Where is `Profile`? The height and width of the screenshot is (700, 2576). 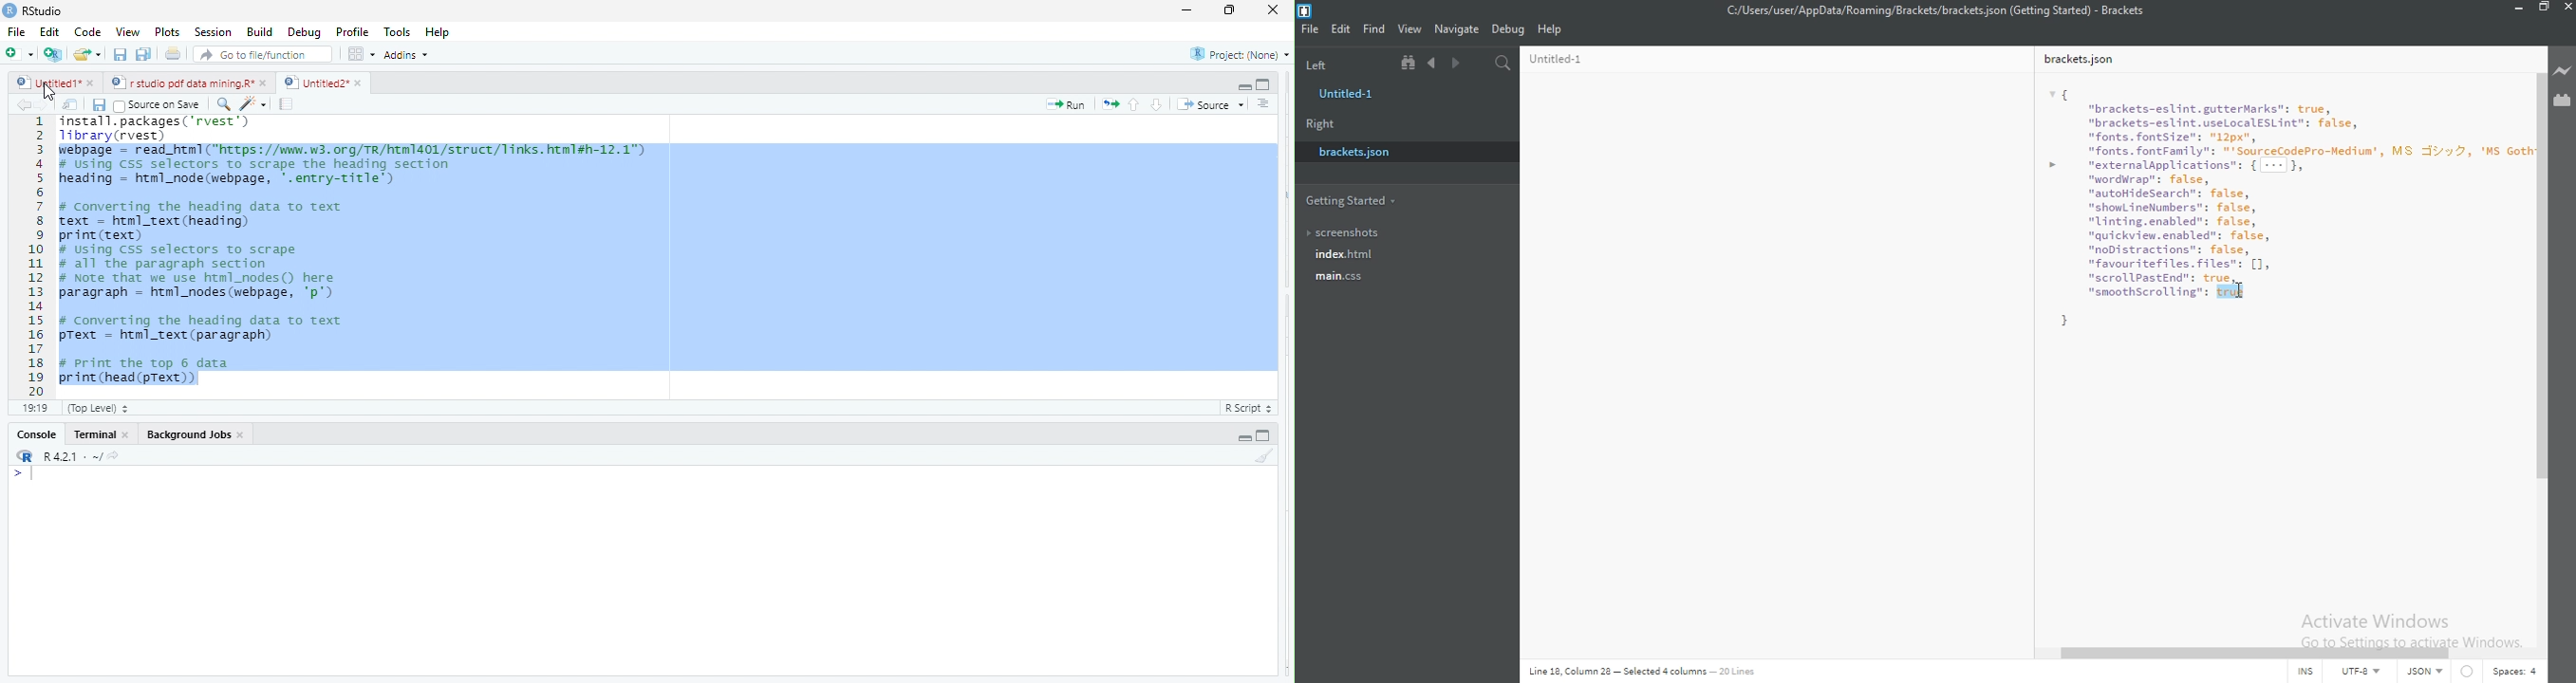 Profile is located at coordinates (356, 33).